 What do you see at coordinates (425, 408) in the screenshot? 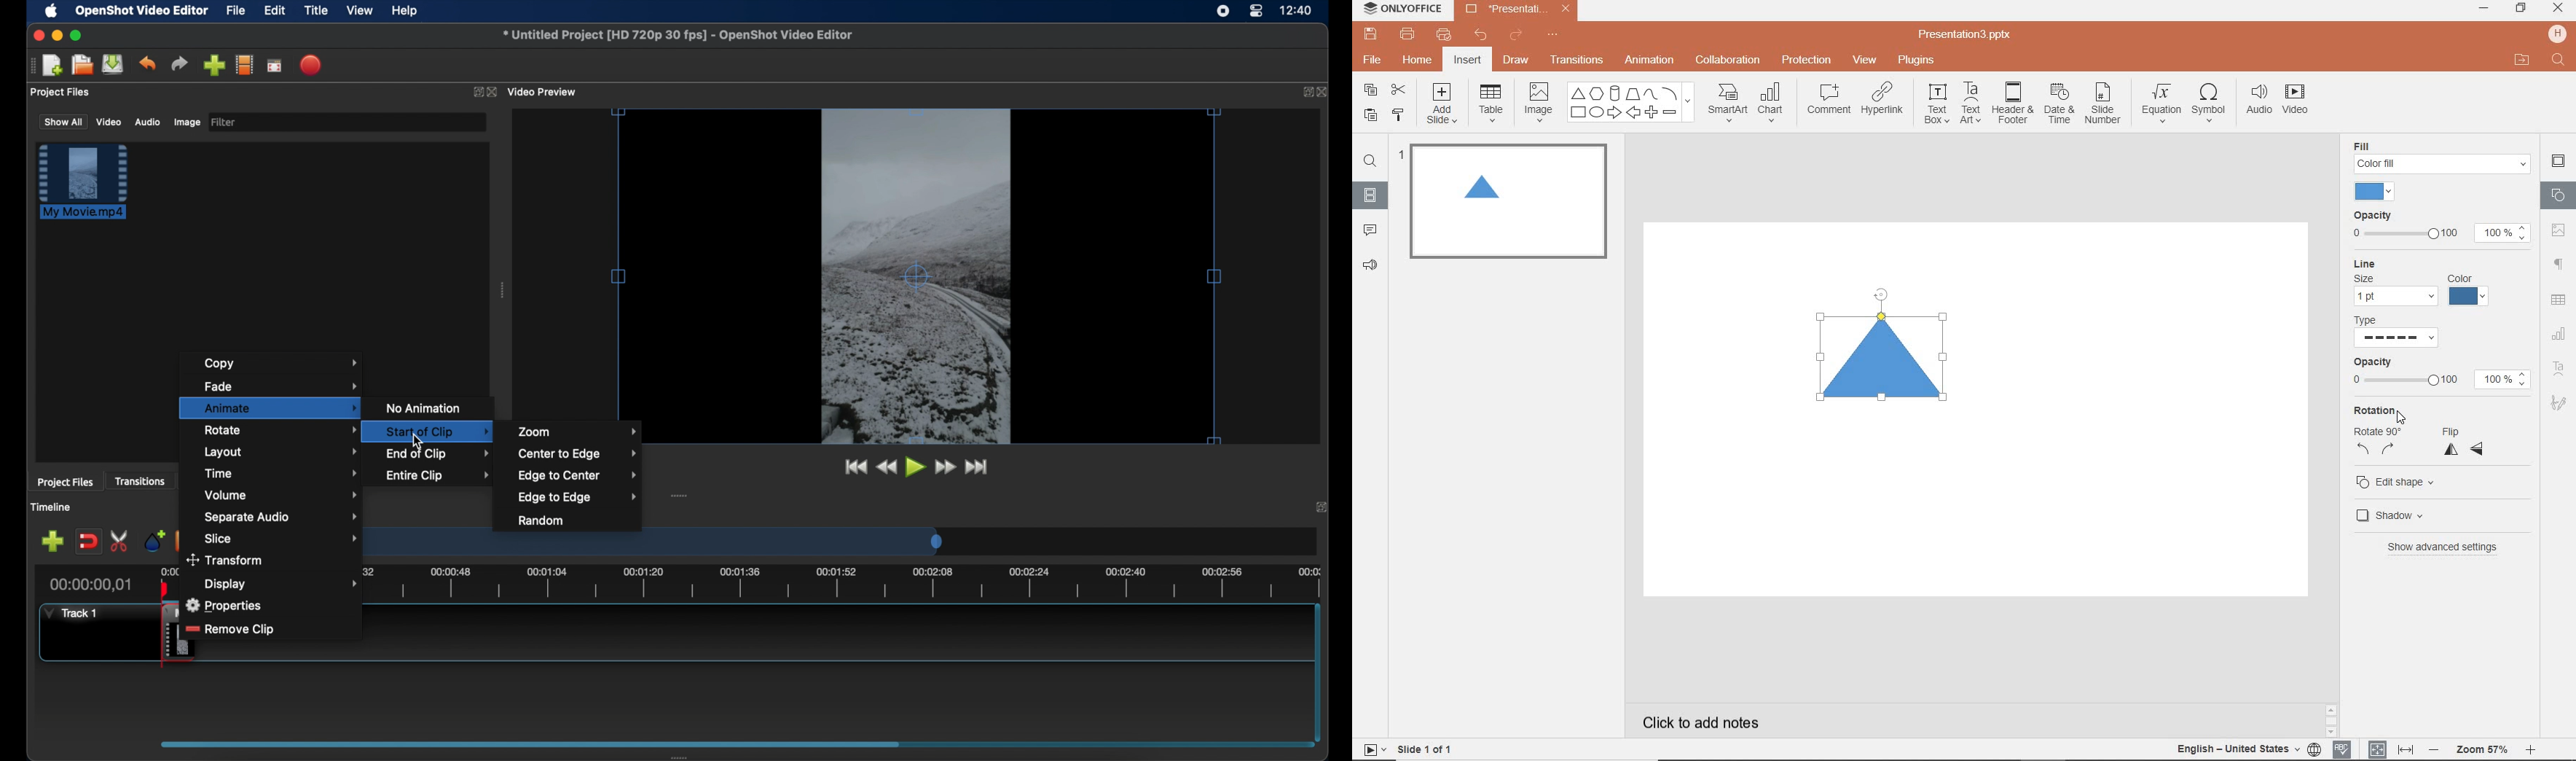
I see `no animation` at bounding box center [425, 408].